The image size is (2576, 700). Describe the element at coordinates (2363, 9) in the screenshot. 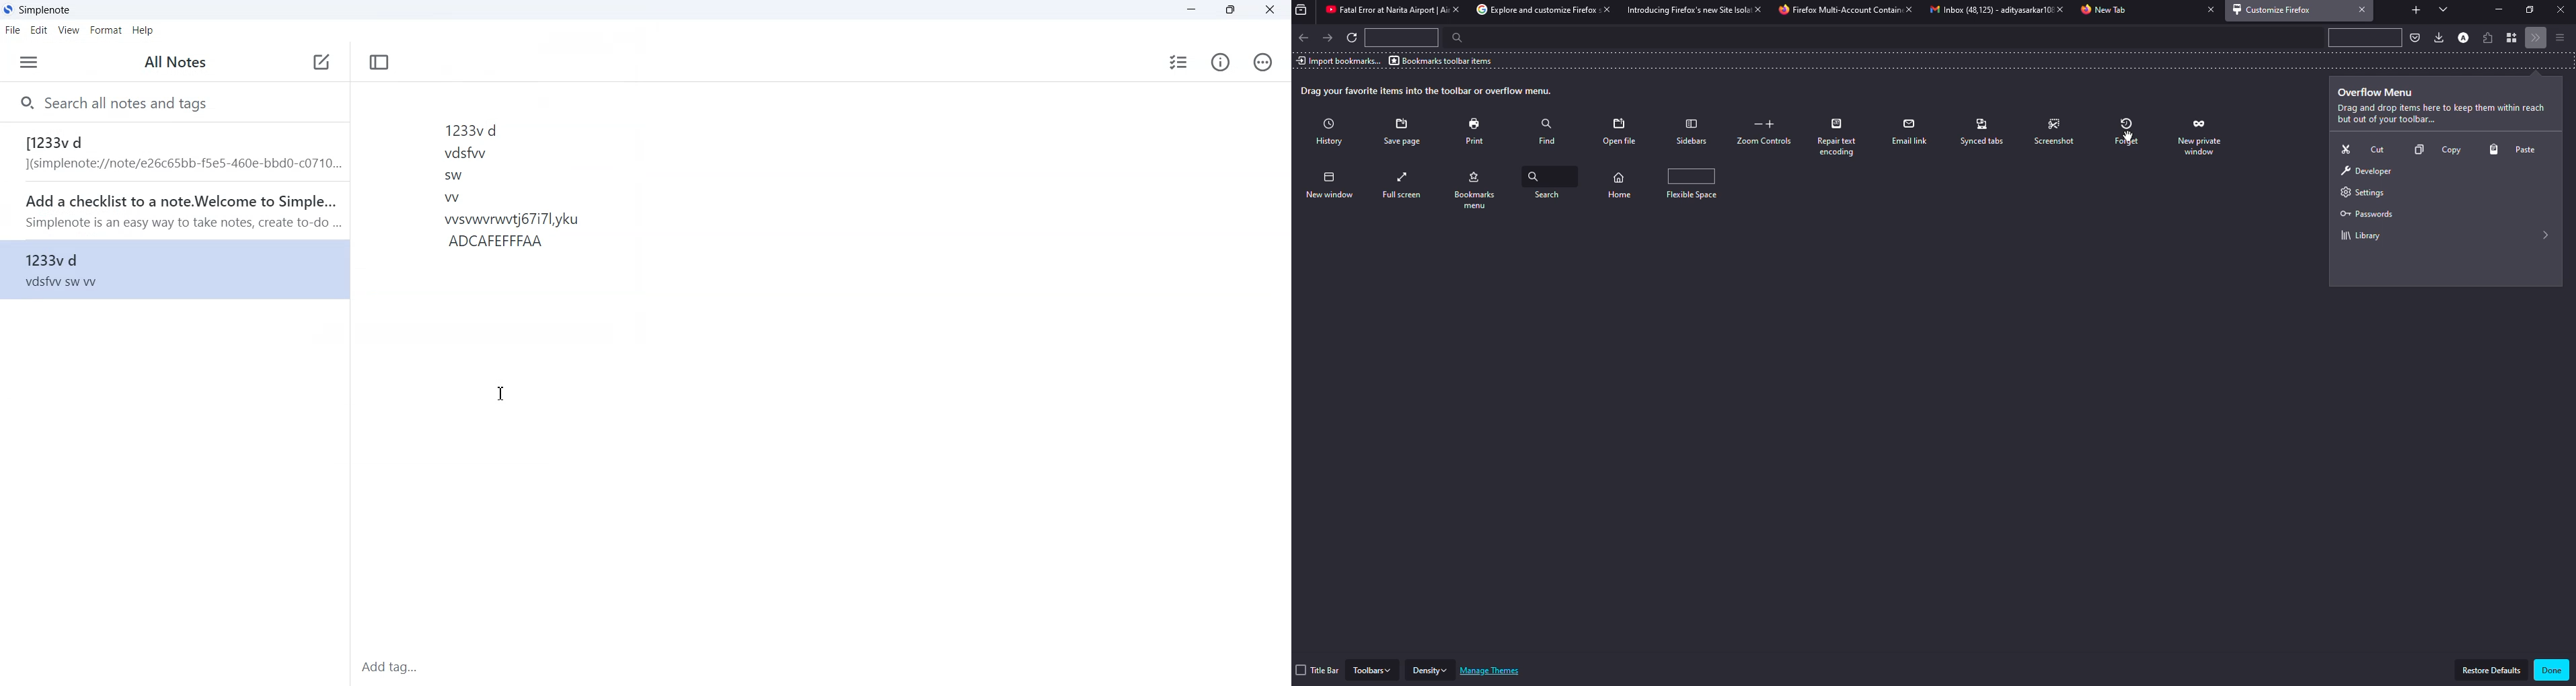

I see `close` at that location.